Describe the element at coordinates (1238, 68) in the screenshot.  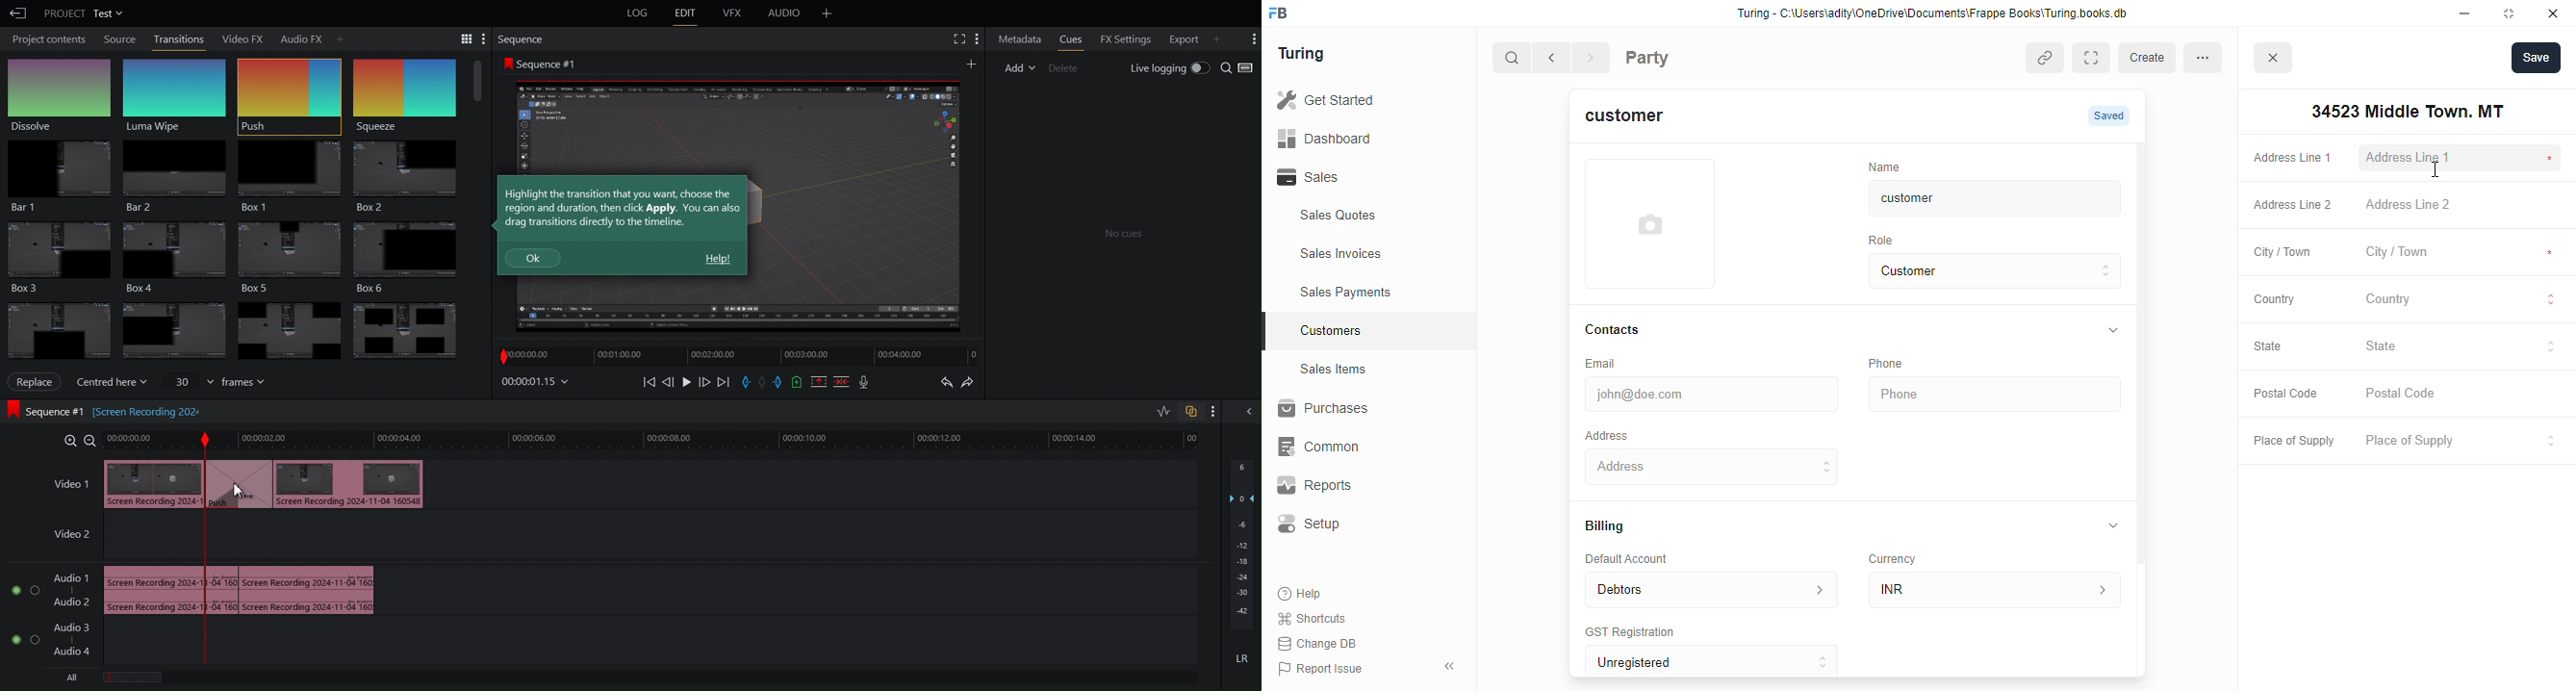
I see `Search` at that location.